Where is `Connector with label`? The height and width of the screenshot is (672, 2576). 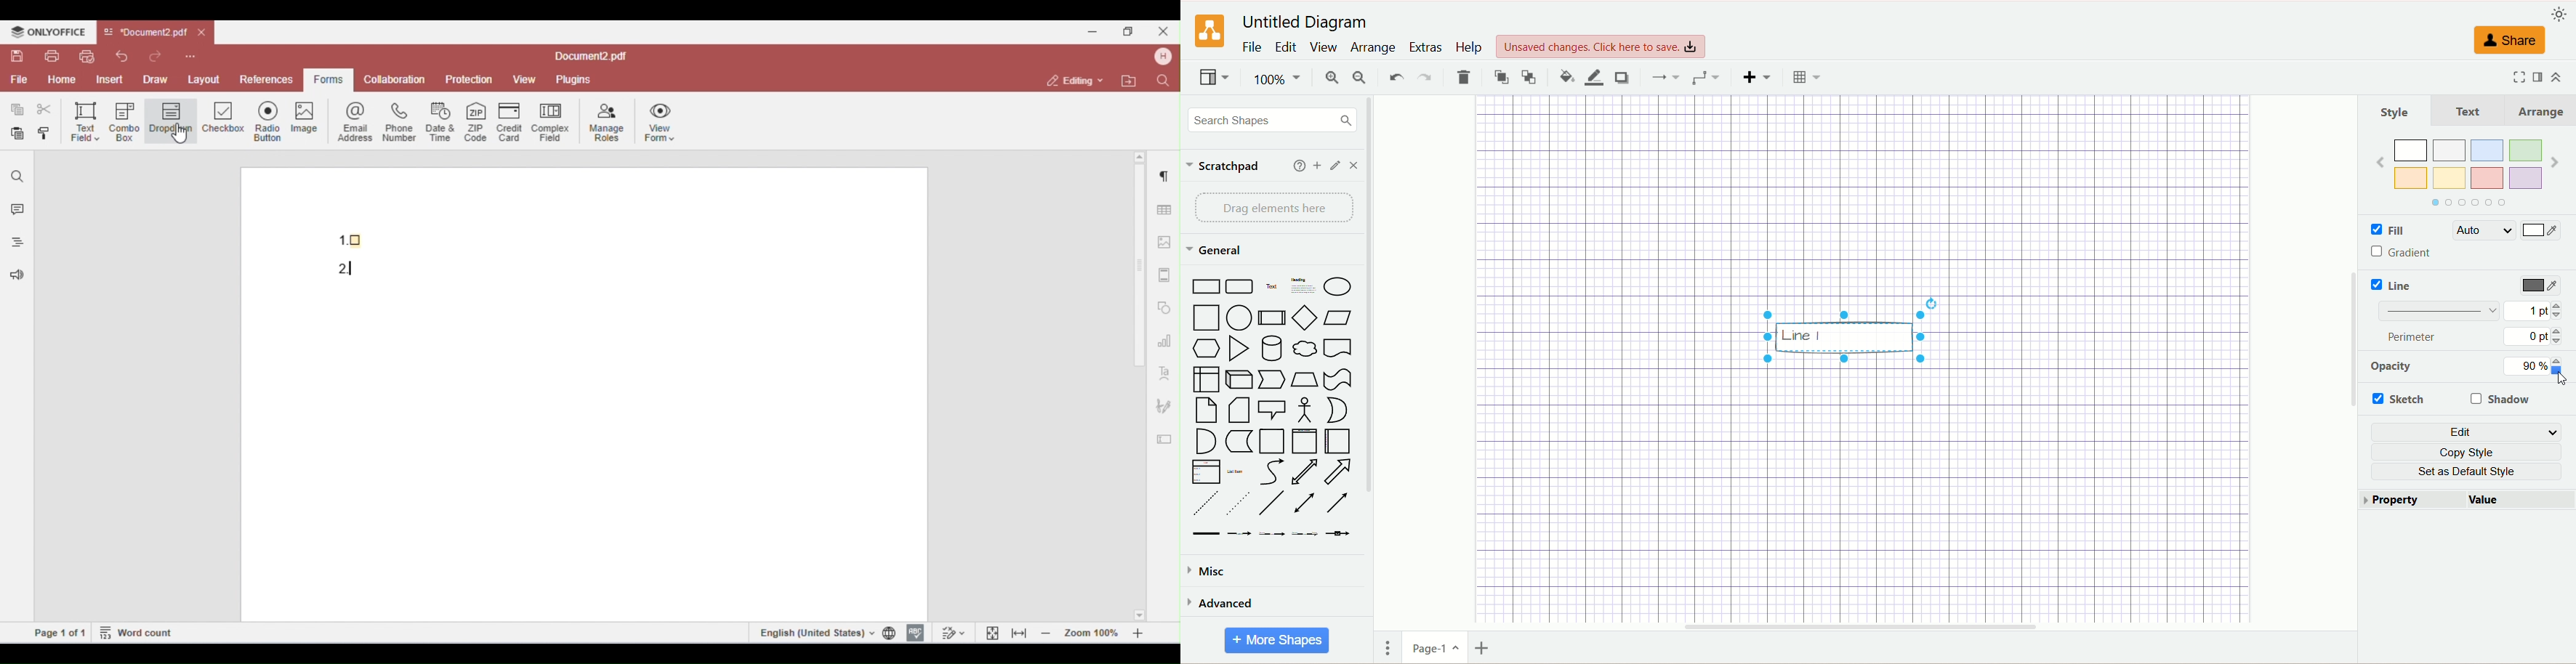
Connector with label is located at coordinates (1239, 535).